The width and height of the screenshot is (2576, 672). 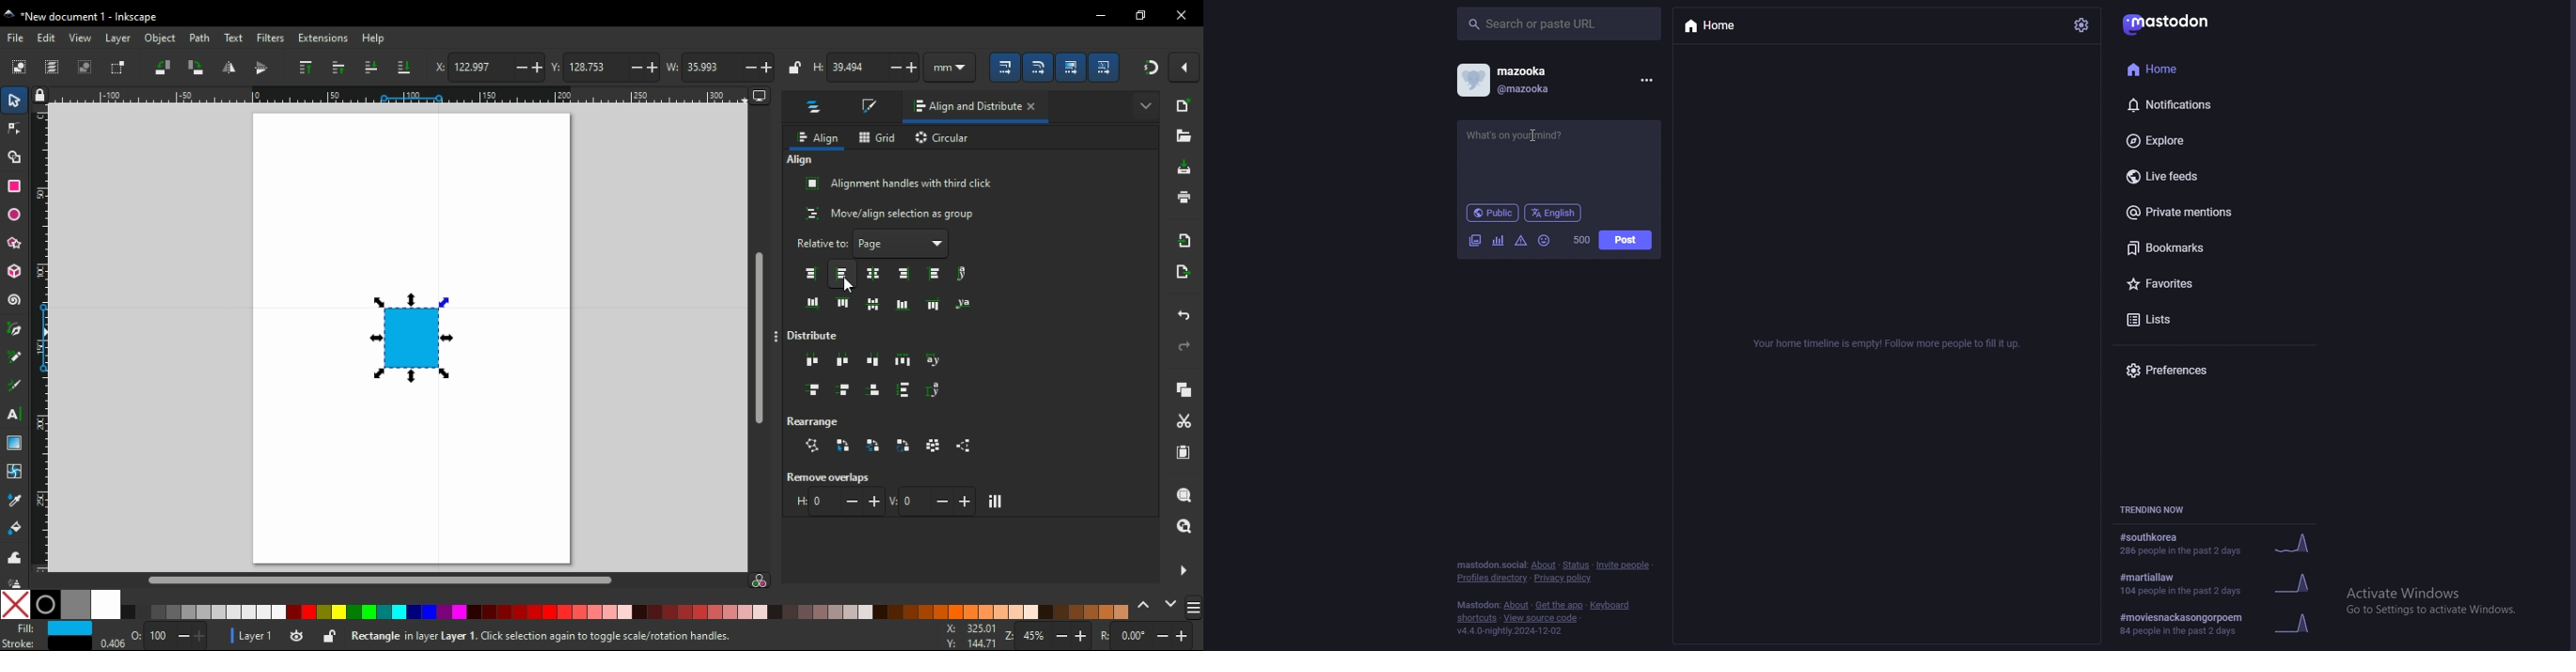 I want to click on help, so click(x=376, y=38).